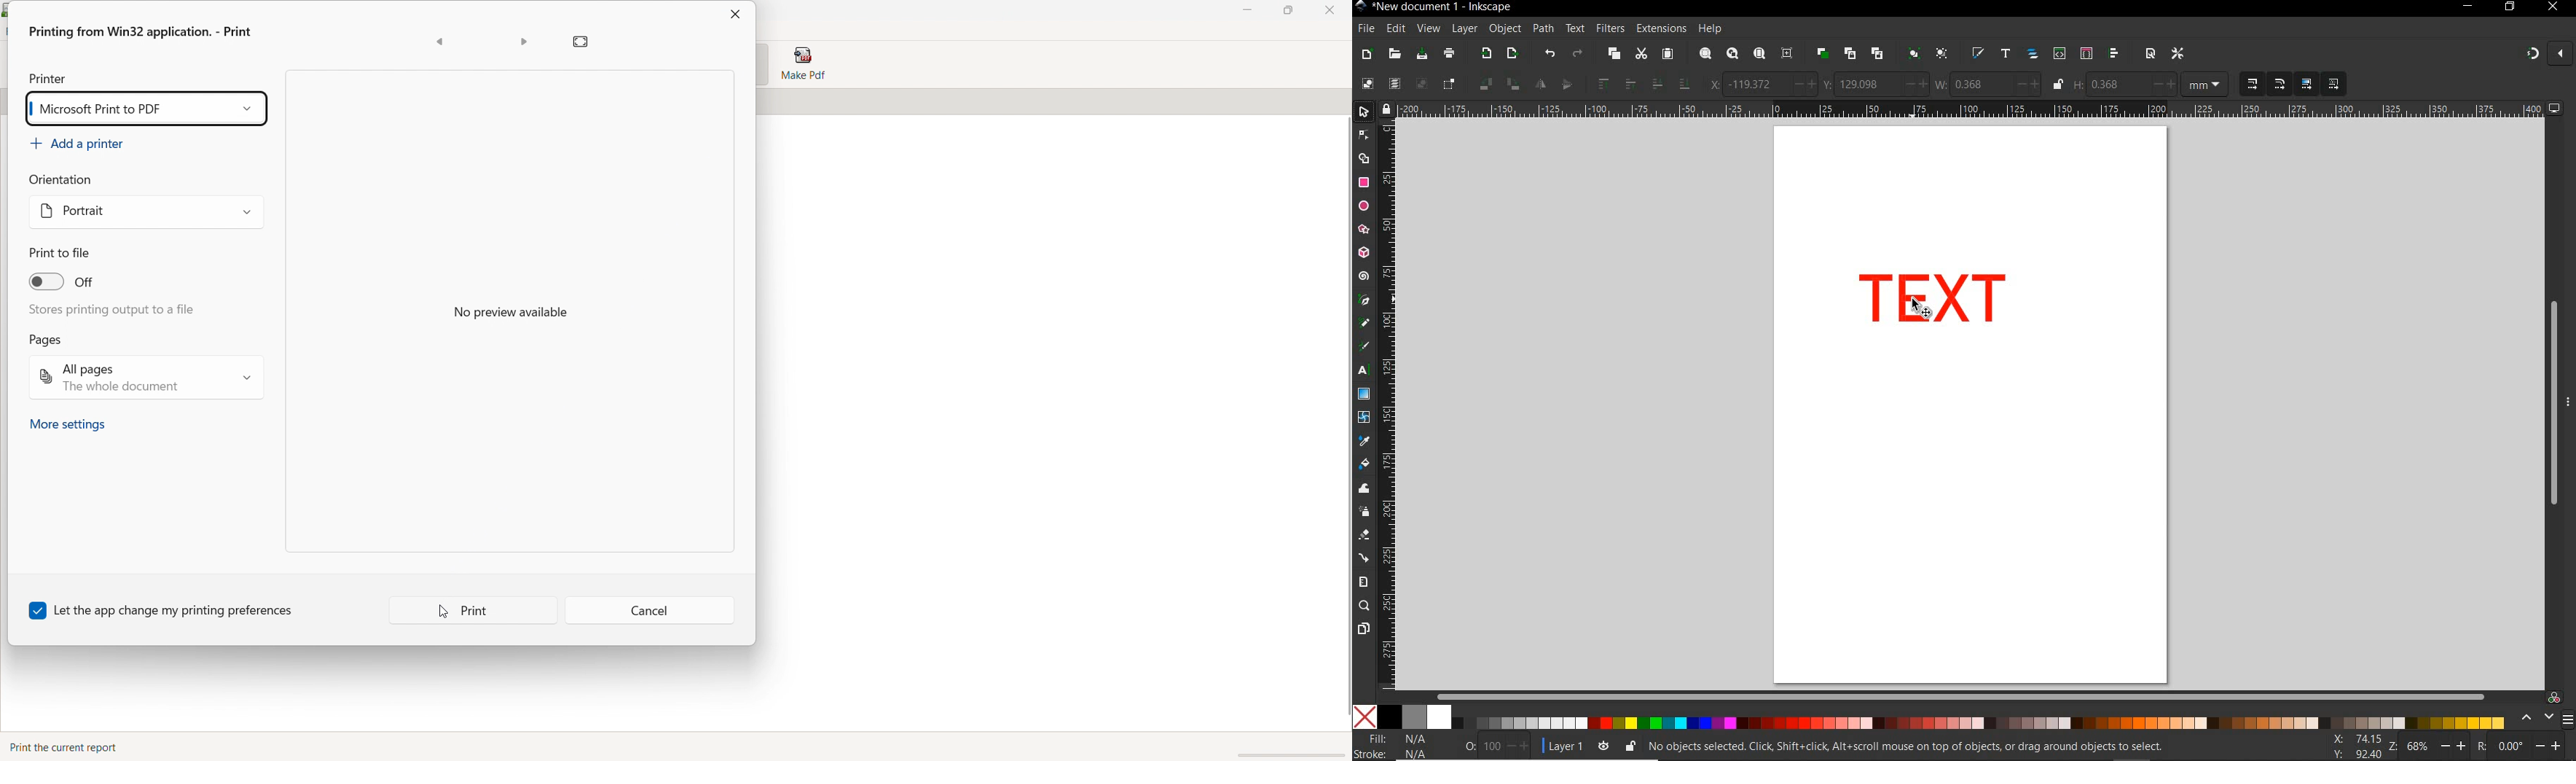  What do you see at coordinates (2518, 747) in the screenshot?
I see `ROTATION` at bounding box center [2518, 747].